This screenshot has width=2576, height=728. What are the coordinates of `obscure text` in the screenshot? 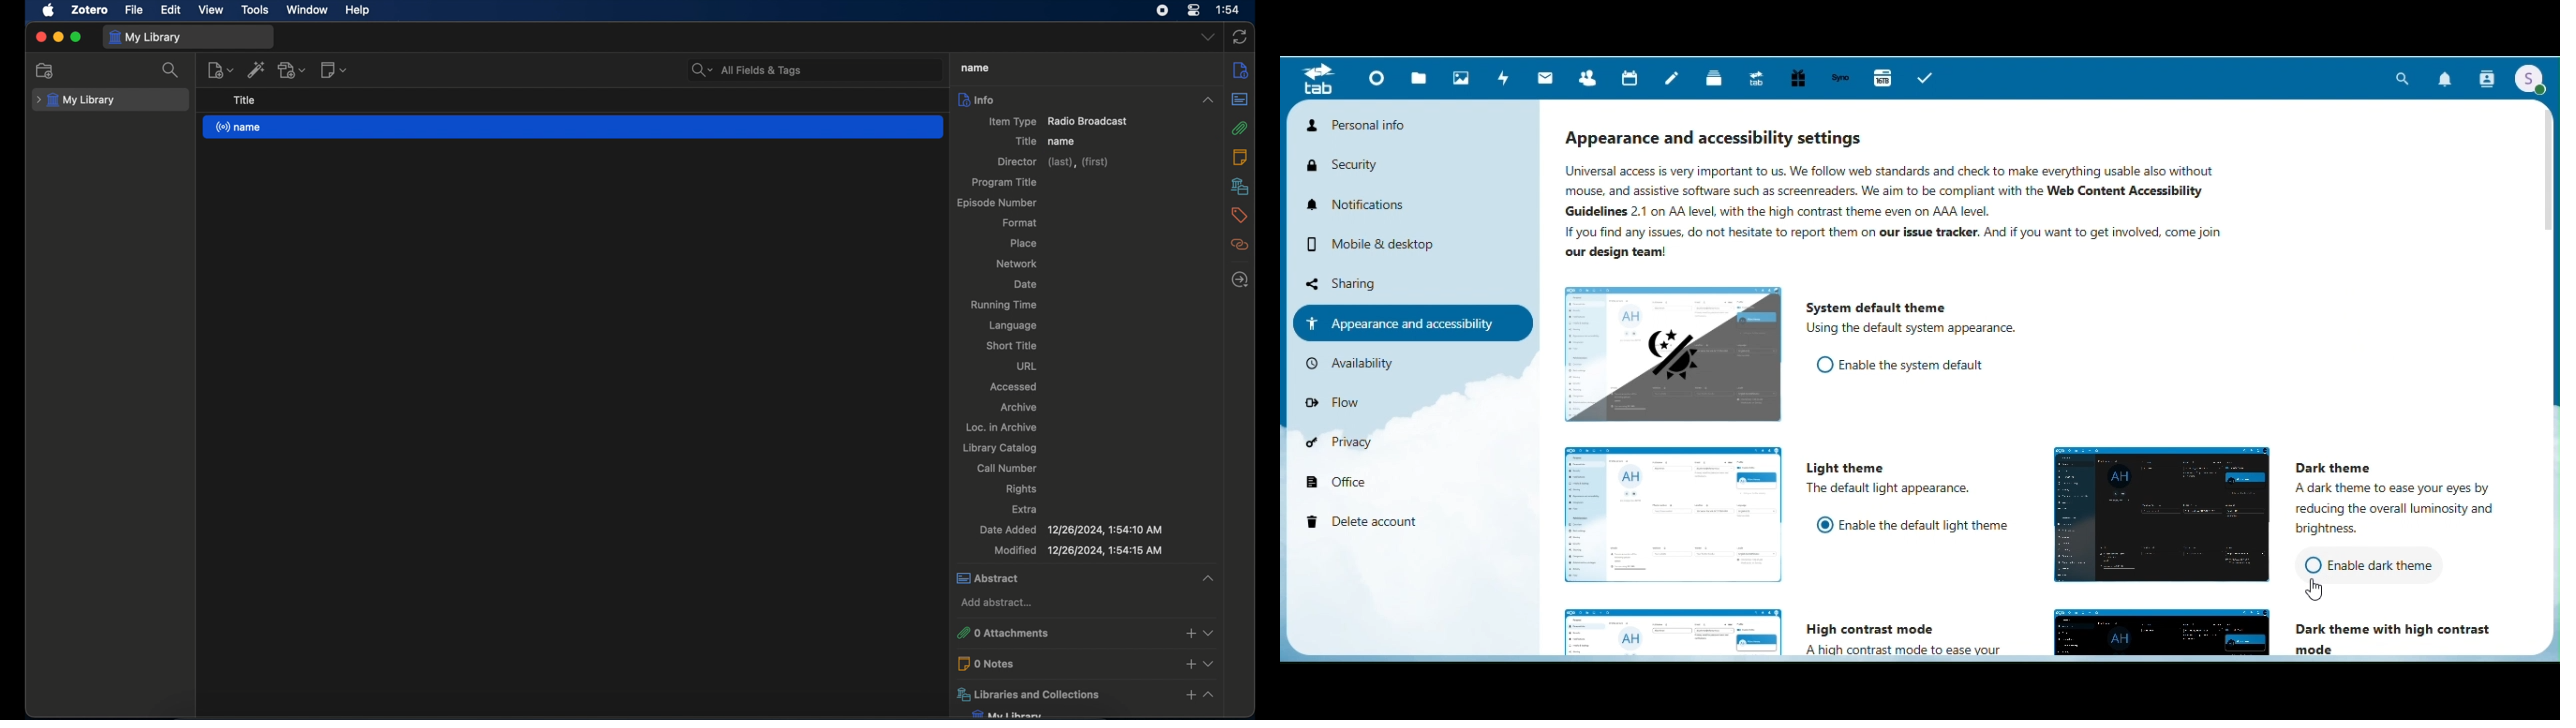 It's located at (1013, 713).